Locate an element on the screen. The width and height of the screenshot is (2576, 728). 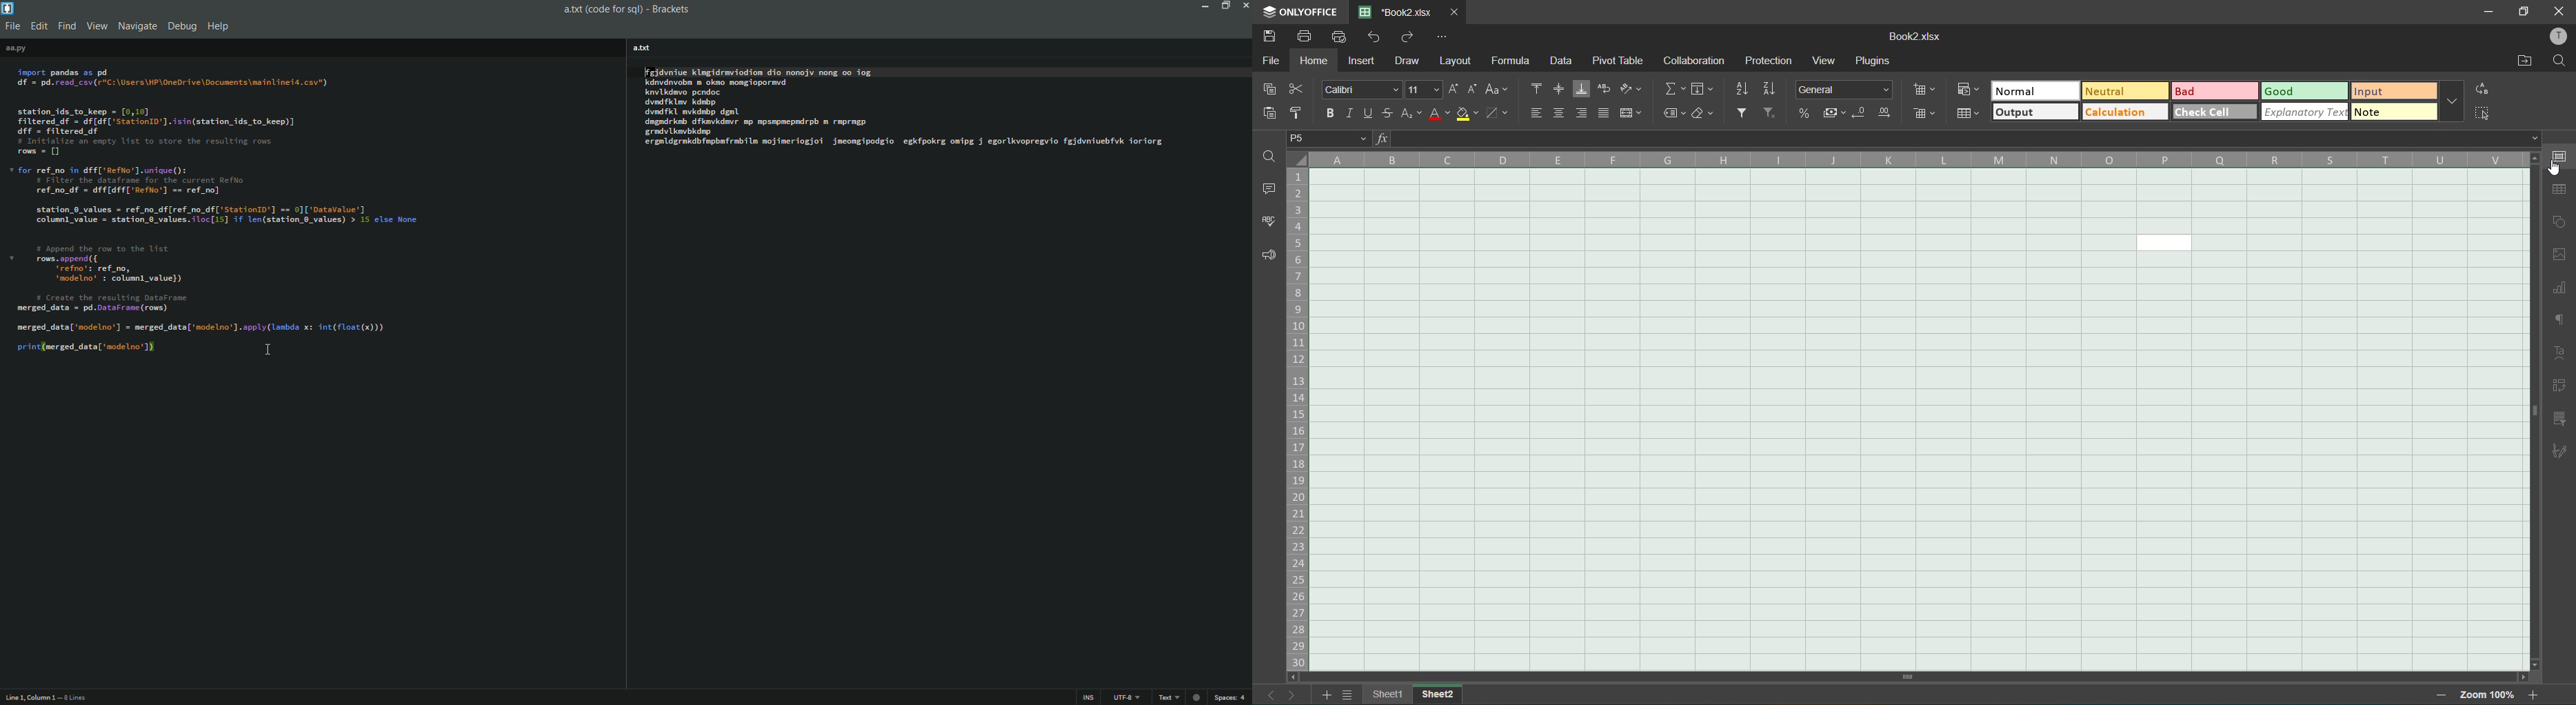
signature is located at coordinates (2559, 452).